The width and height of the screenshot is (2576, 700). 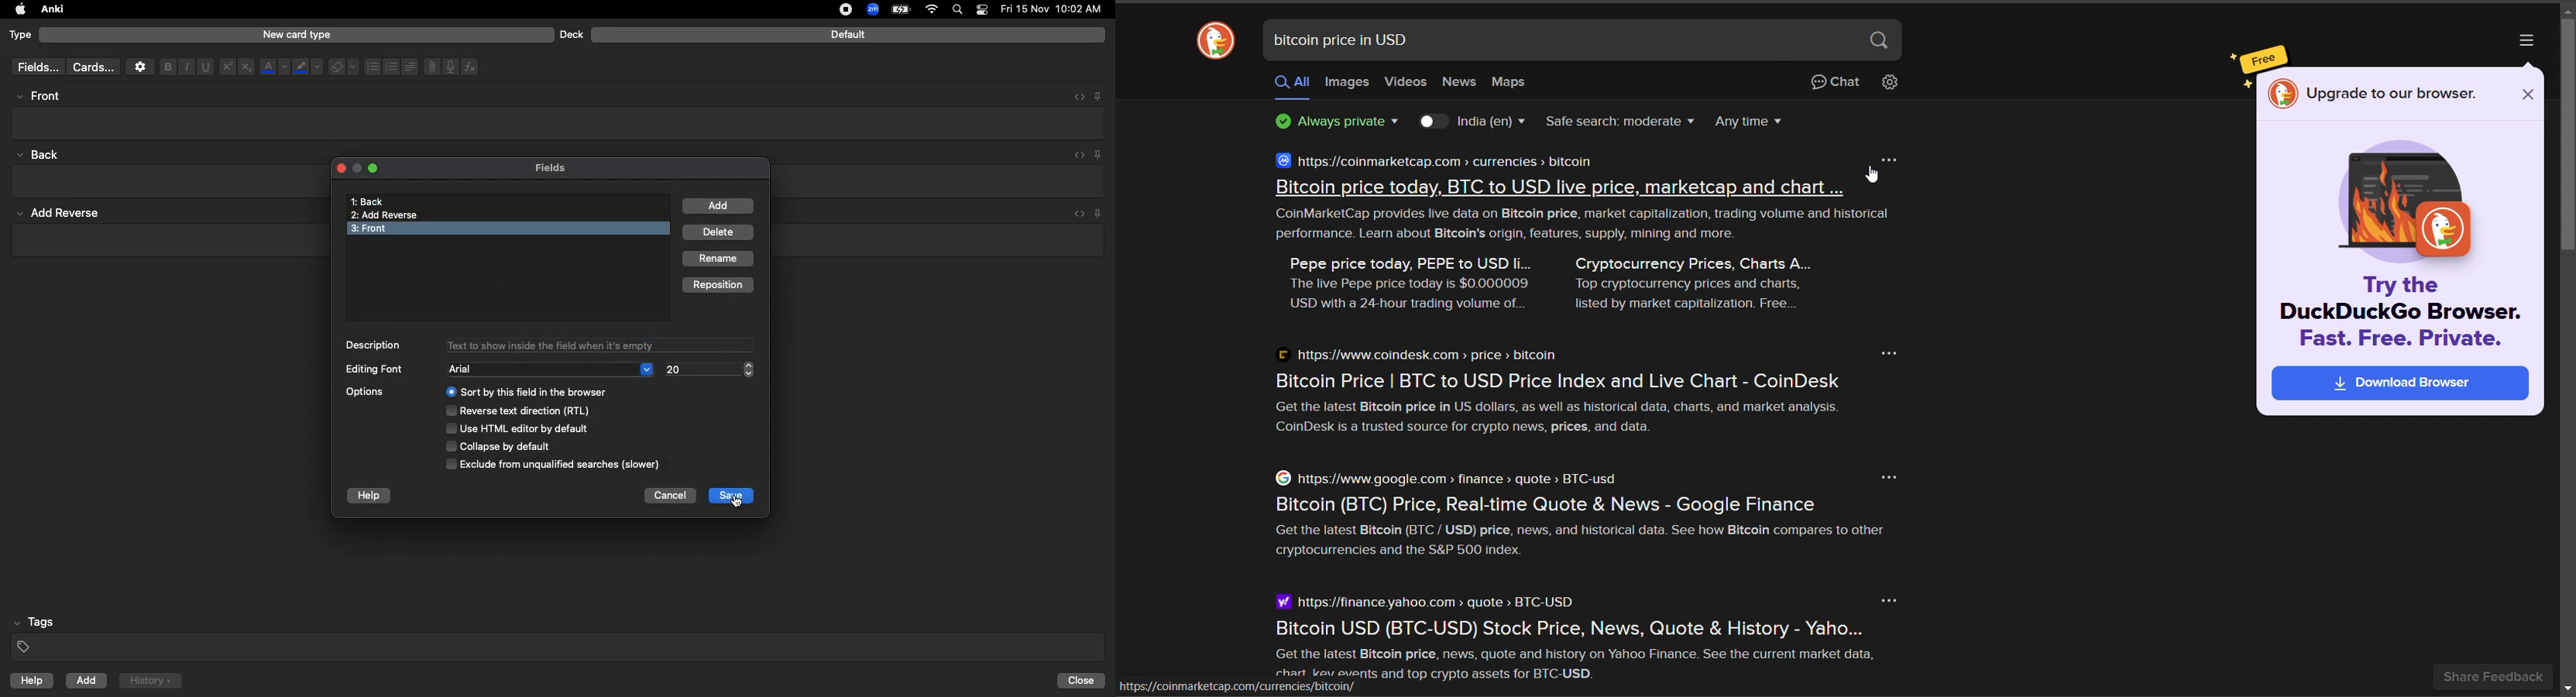 I want to click on Font color, so click(x=273, y=67).